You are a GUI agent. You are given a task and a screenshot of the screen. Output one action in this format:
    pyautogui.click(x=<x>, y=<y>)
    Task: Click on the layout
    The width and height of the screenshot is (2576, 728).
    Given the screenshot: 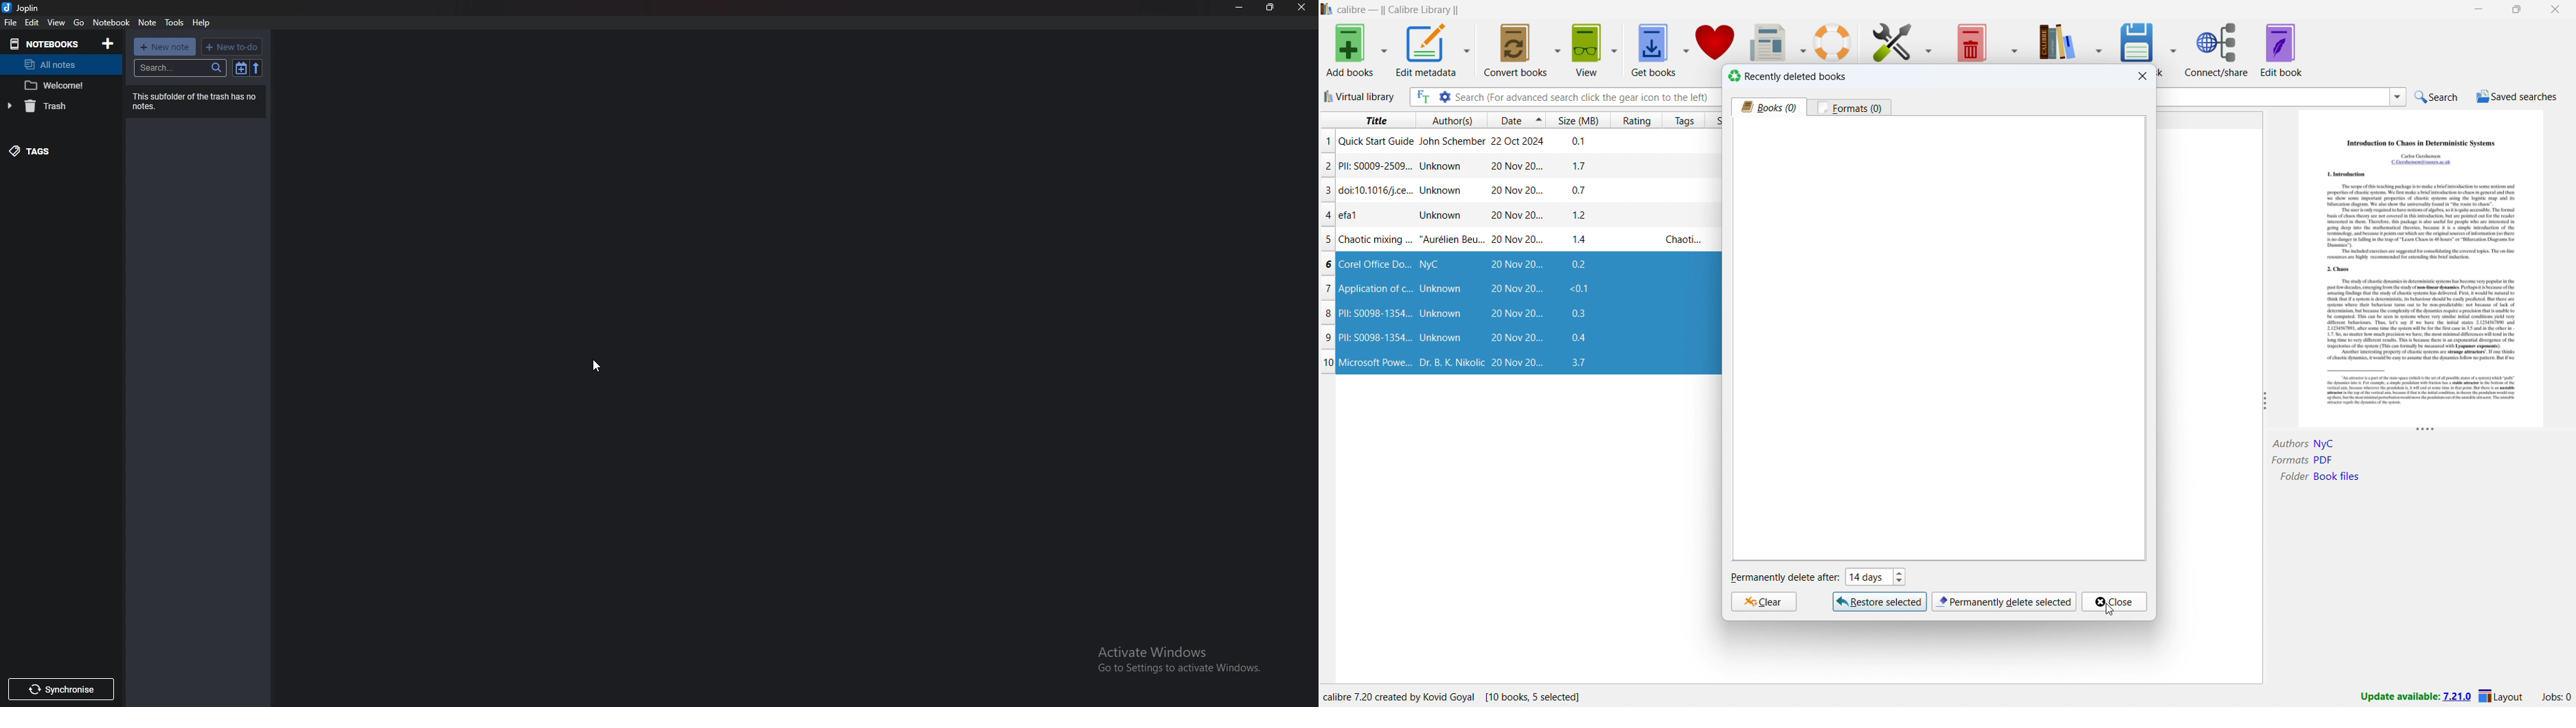 What is the action you would take?
    pyautogui.click(x=2503, y=697)
    